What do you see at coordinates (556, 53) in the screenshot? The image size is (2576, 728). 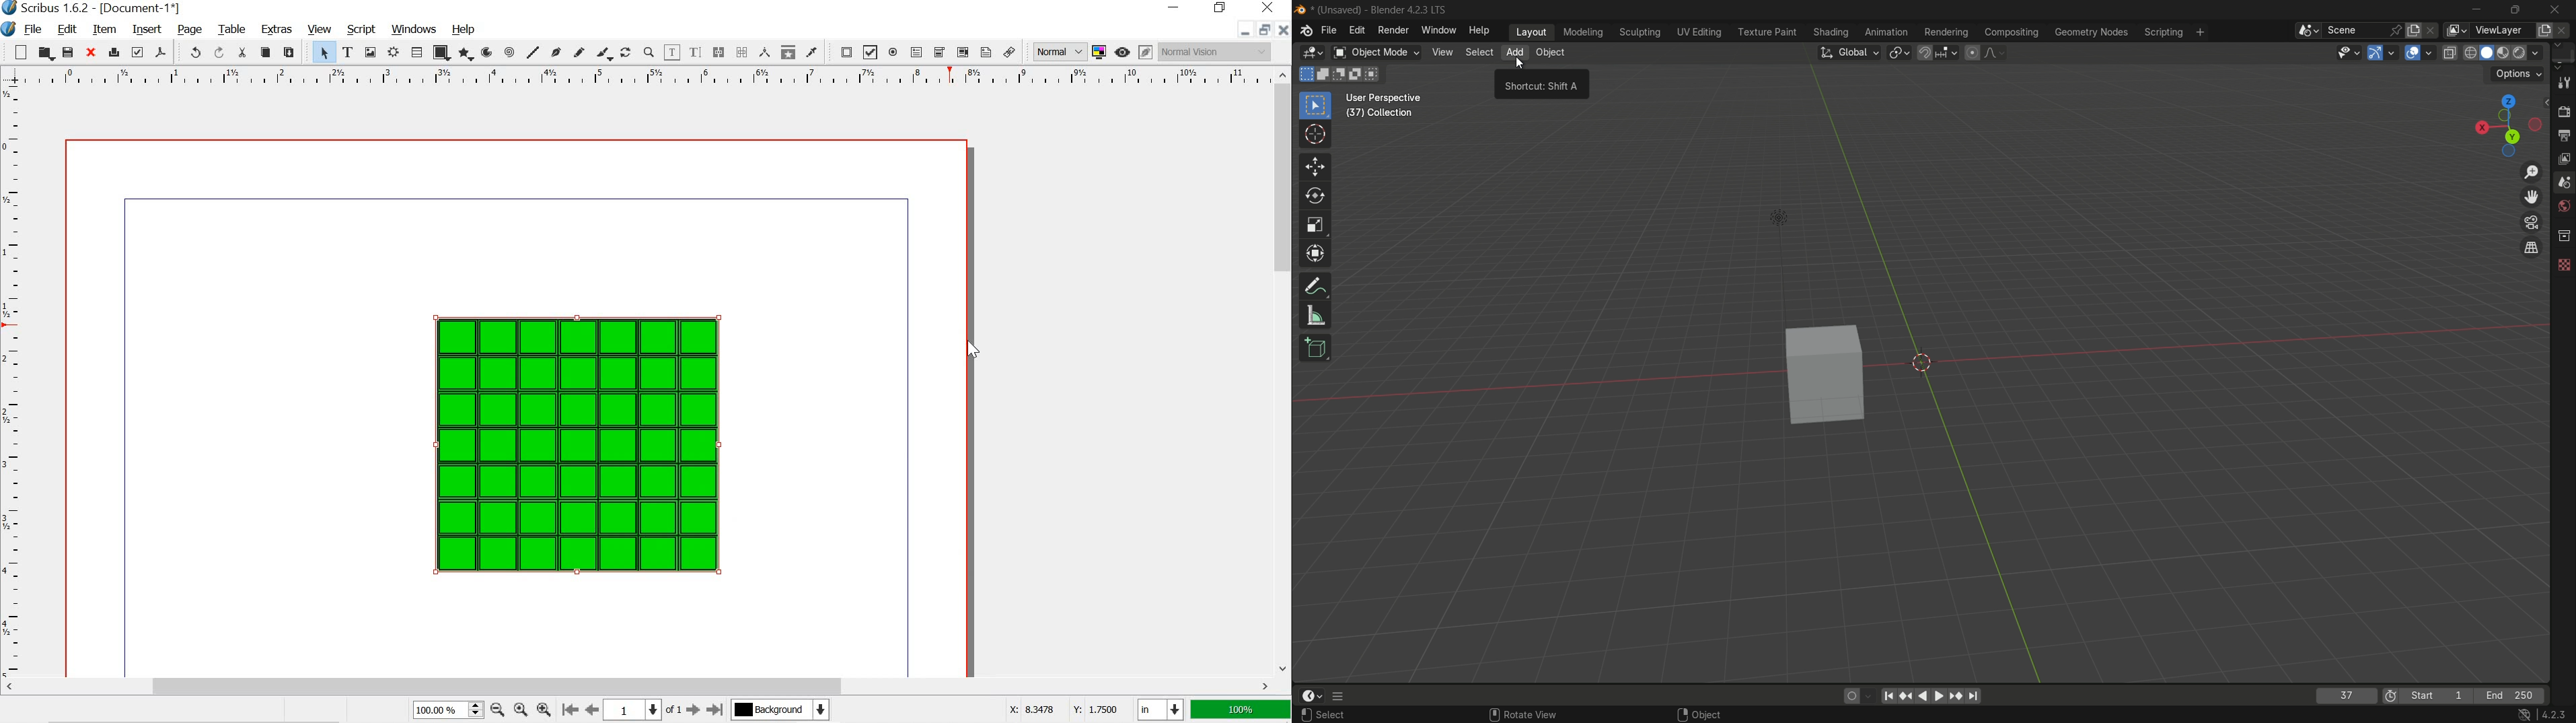 I see `bezier curve` at bounding box center [556, 53].